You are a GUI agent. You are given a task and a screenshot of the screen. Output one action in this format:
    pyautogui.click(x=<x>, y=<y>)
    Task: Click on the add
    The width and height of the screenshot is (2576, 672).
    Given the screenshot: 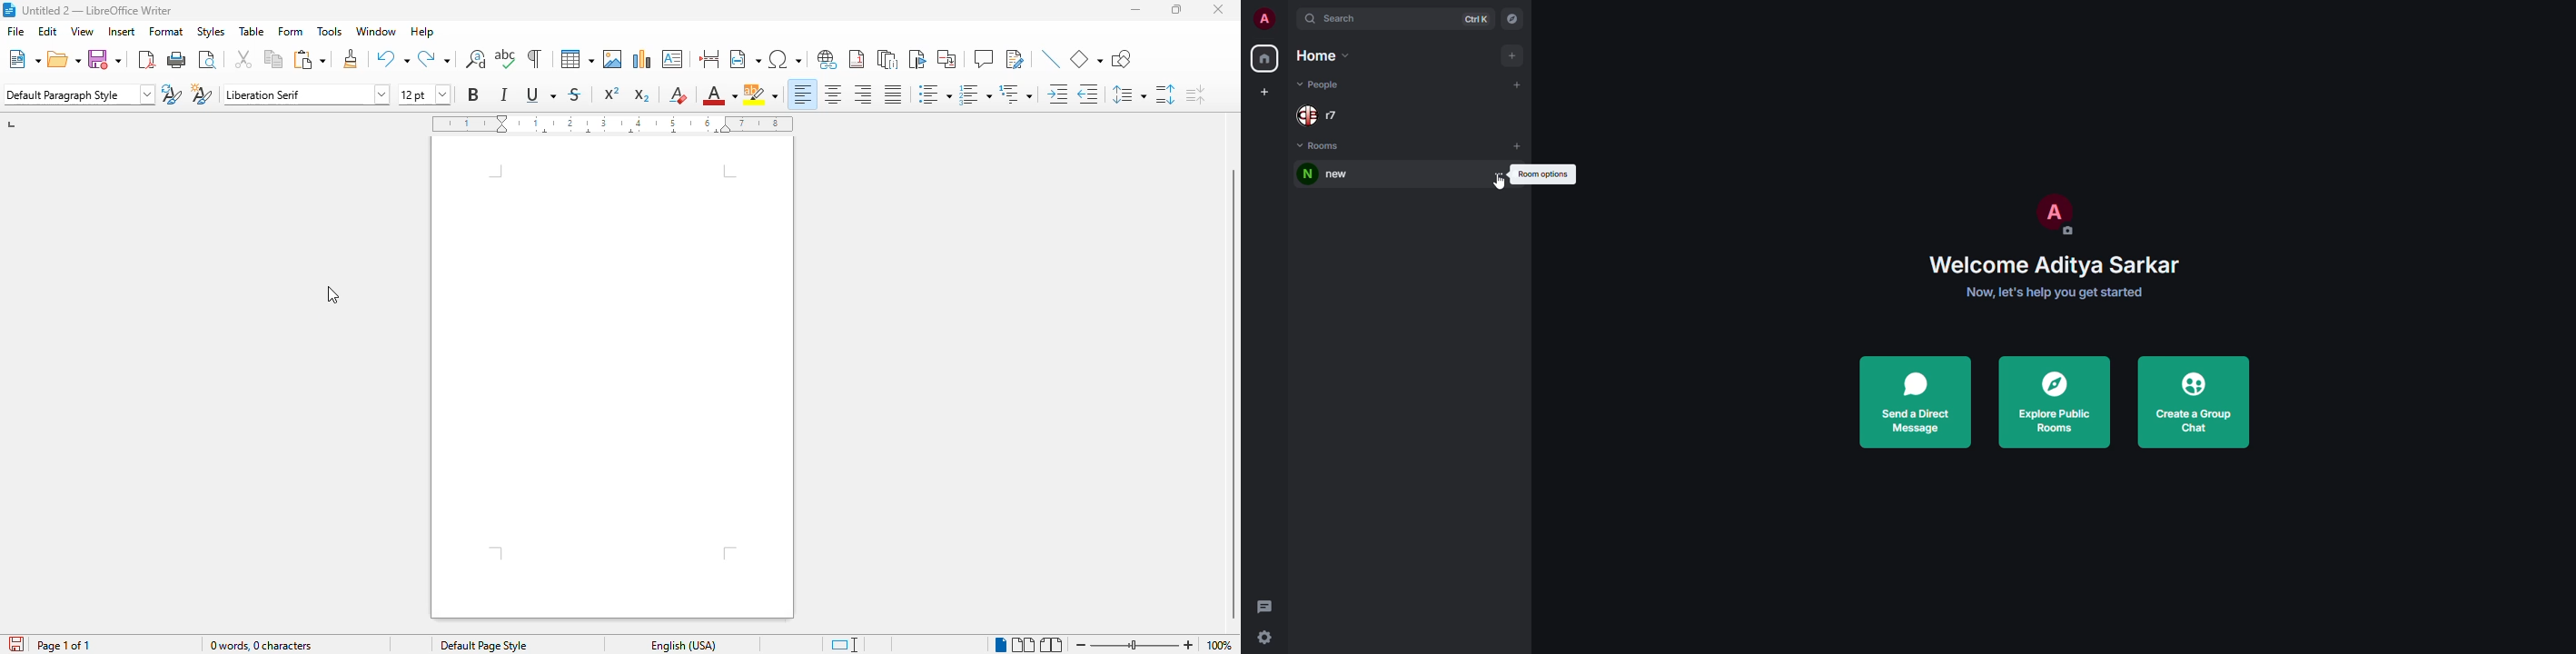 What is the action you would take?
    pyautogui.click(x=1518, y=145)
    